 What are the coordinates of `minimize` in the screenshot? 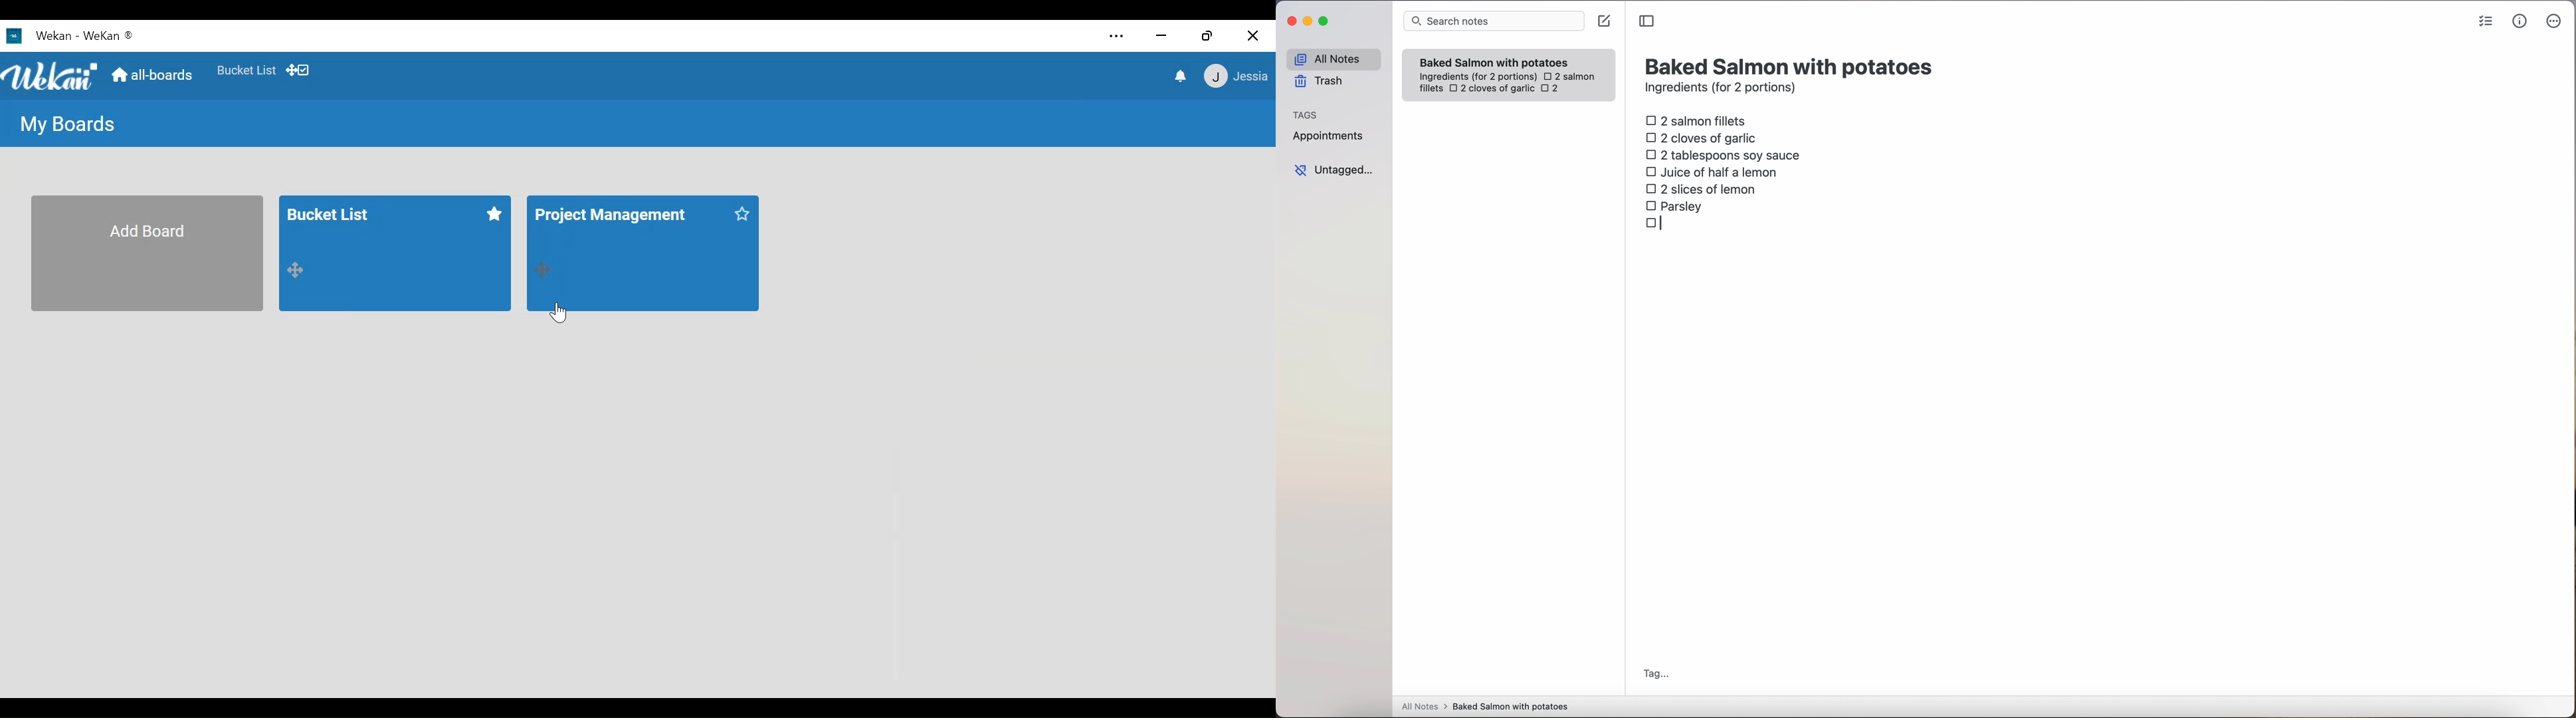 It's located at (1161, 31).